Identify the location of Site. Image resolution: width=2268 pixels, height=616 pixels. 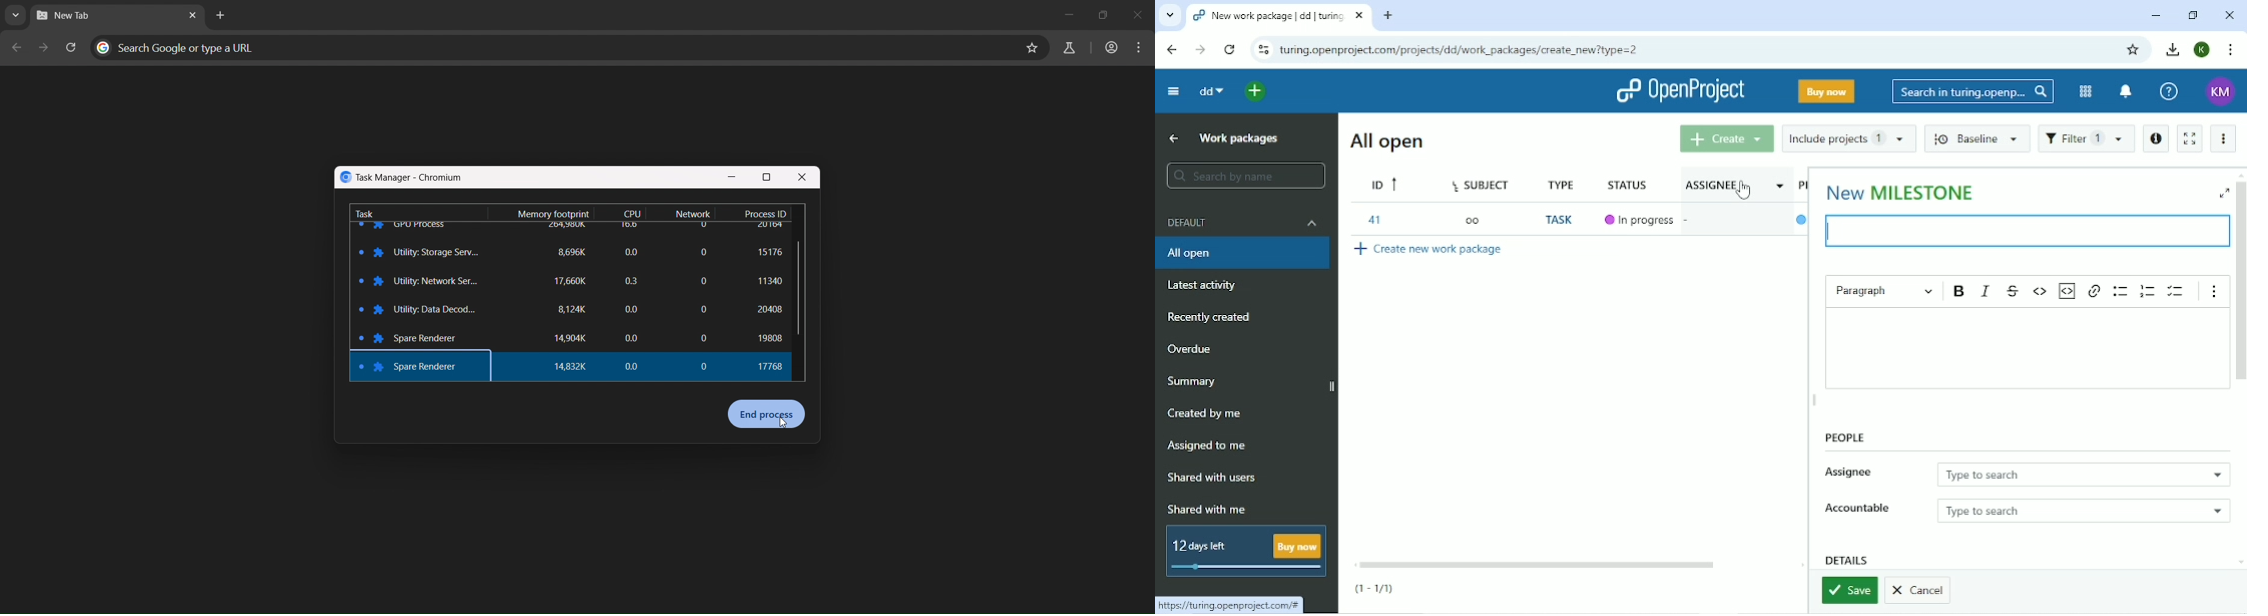
(1463, 50).